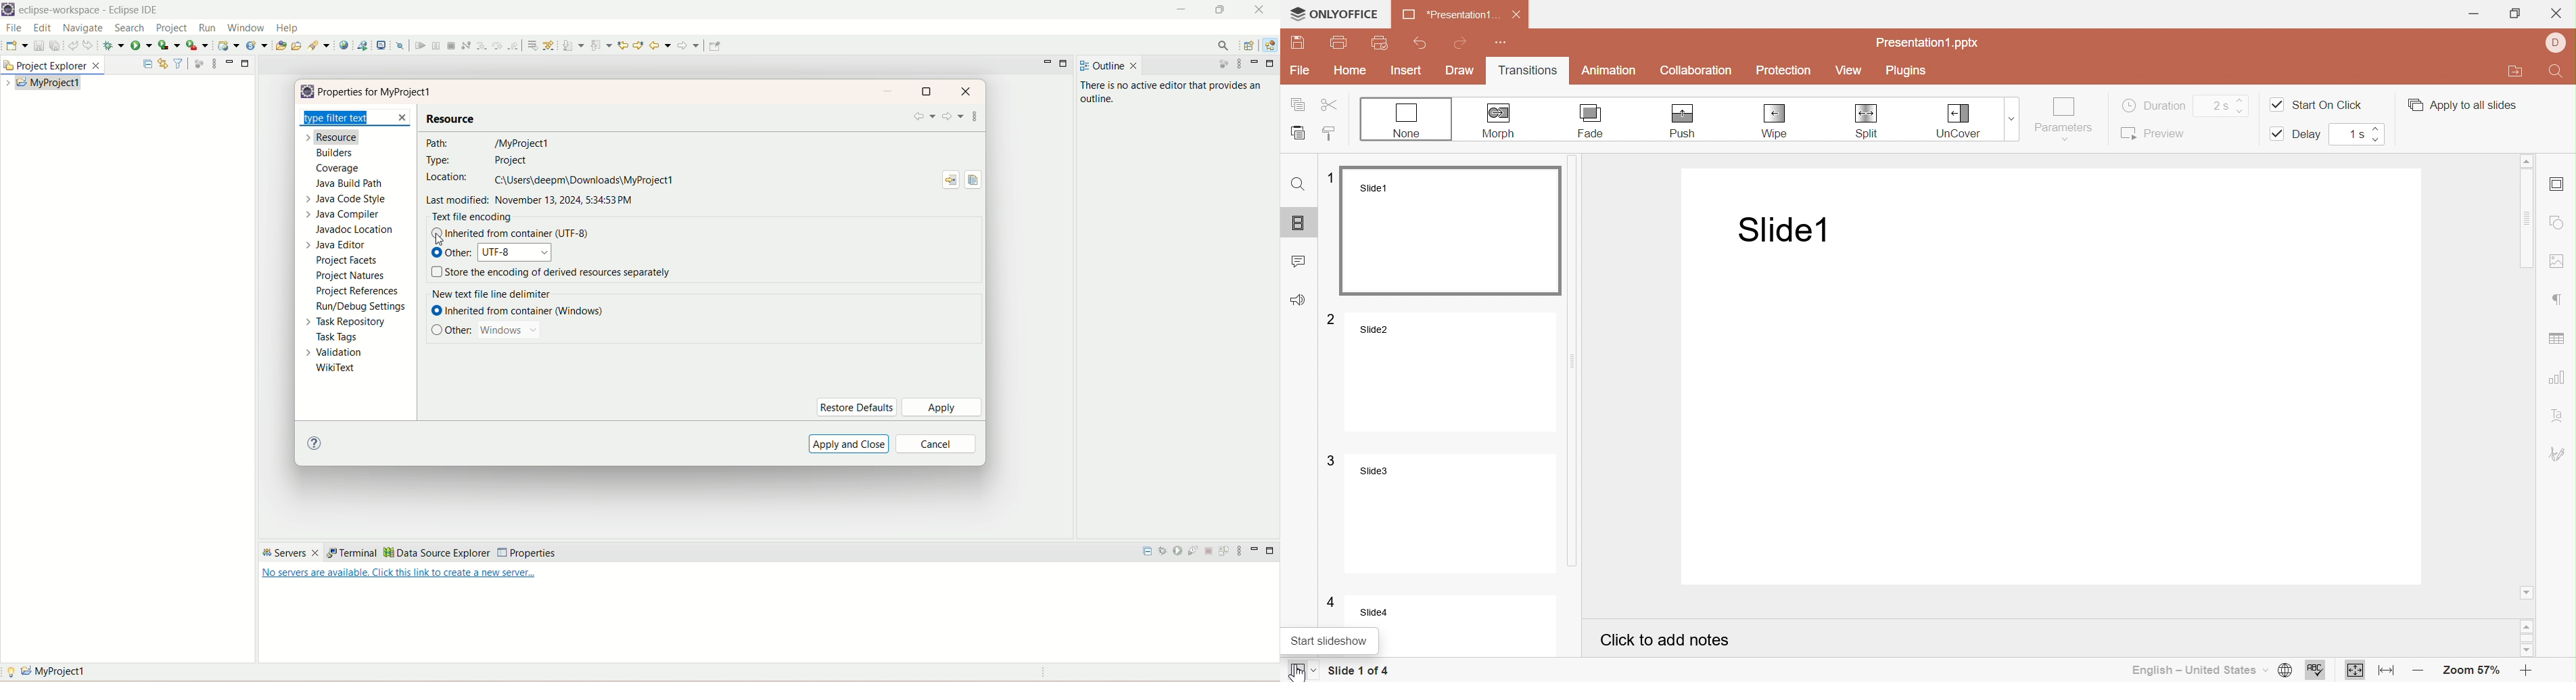  I want to click on resource, so click(450, 117).